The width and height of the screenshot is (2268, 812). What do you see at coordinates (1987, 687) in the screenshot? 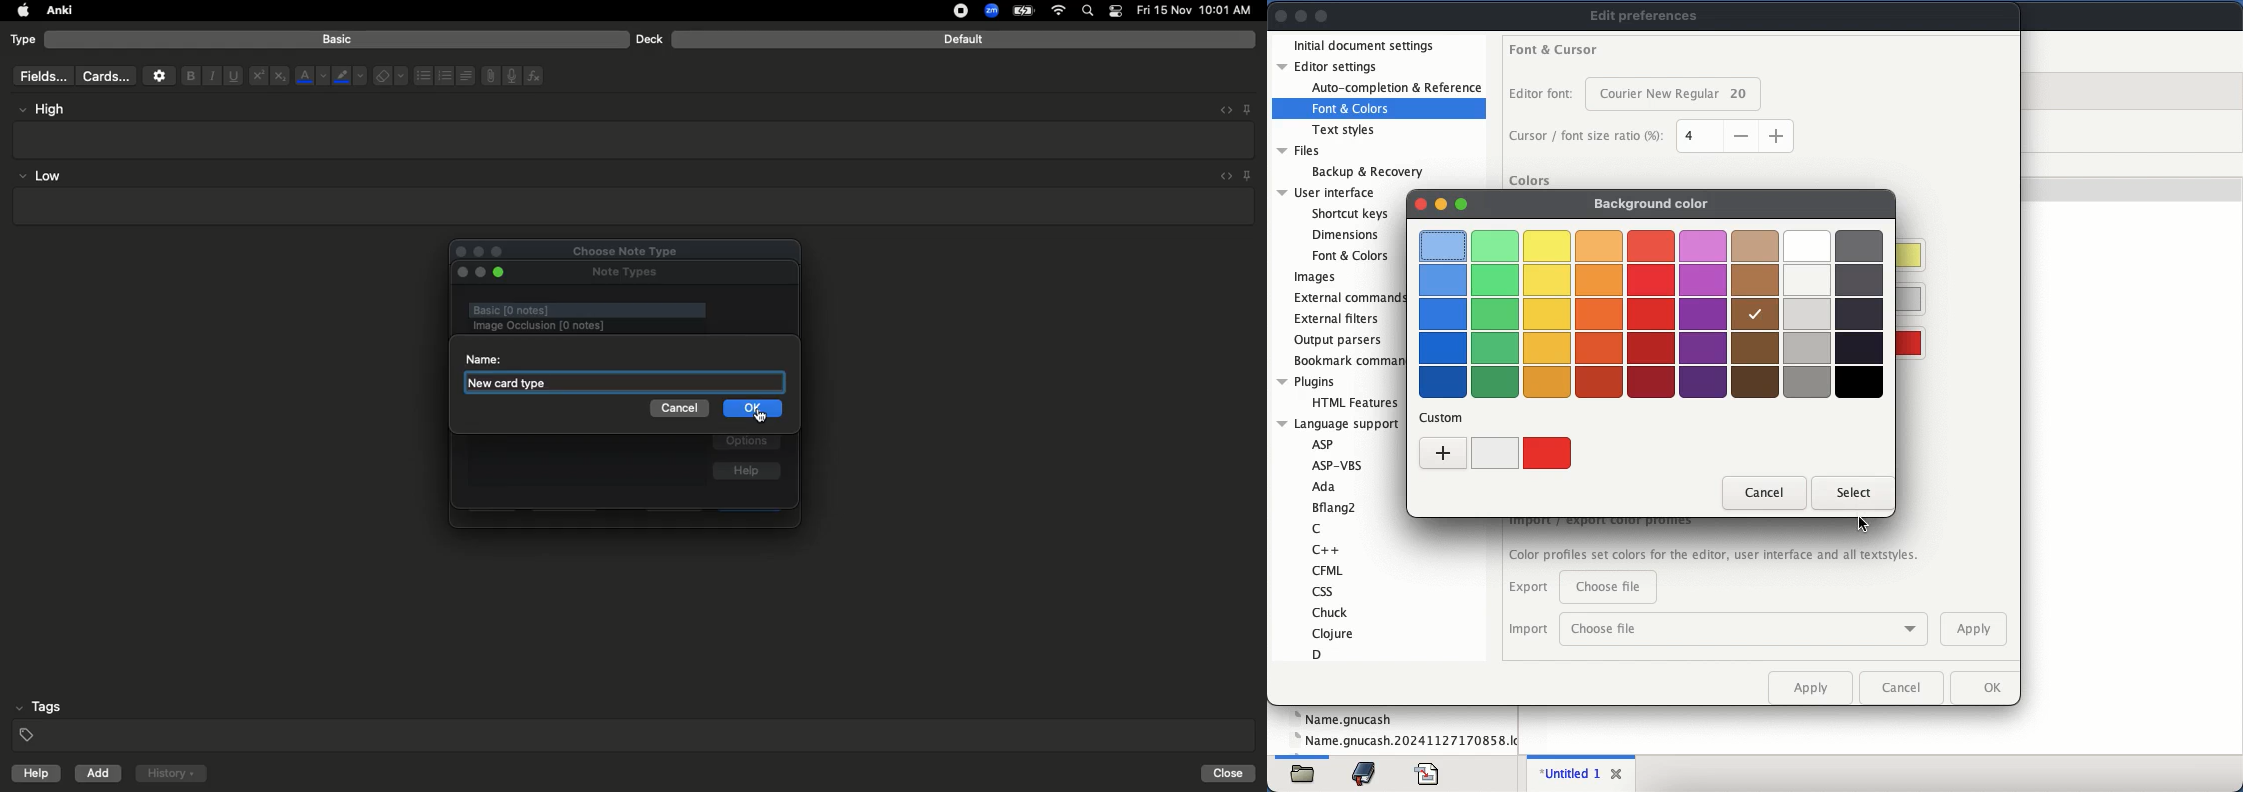
I see `ok` at bounding box center [1987, 687].